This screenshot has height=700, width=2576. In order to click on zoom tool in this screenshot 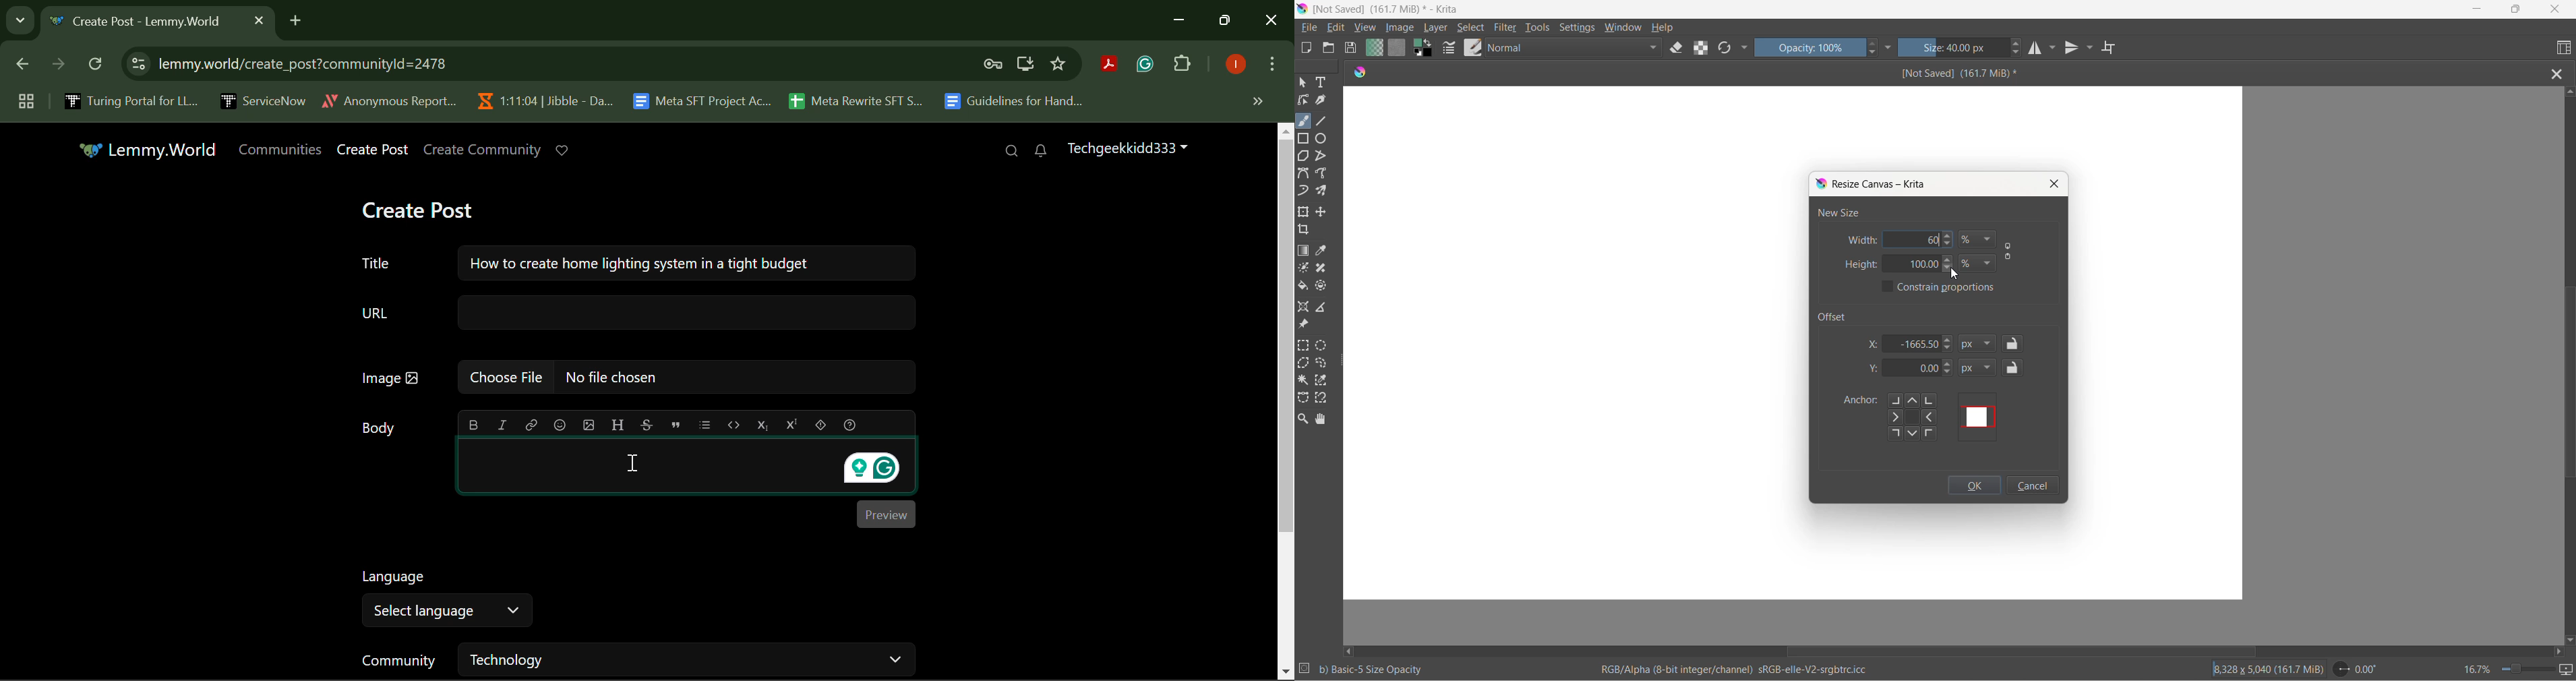, I will do `click(1305, 419)`.